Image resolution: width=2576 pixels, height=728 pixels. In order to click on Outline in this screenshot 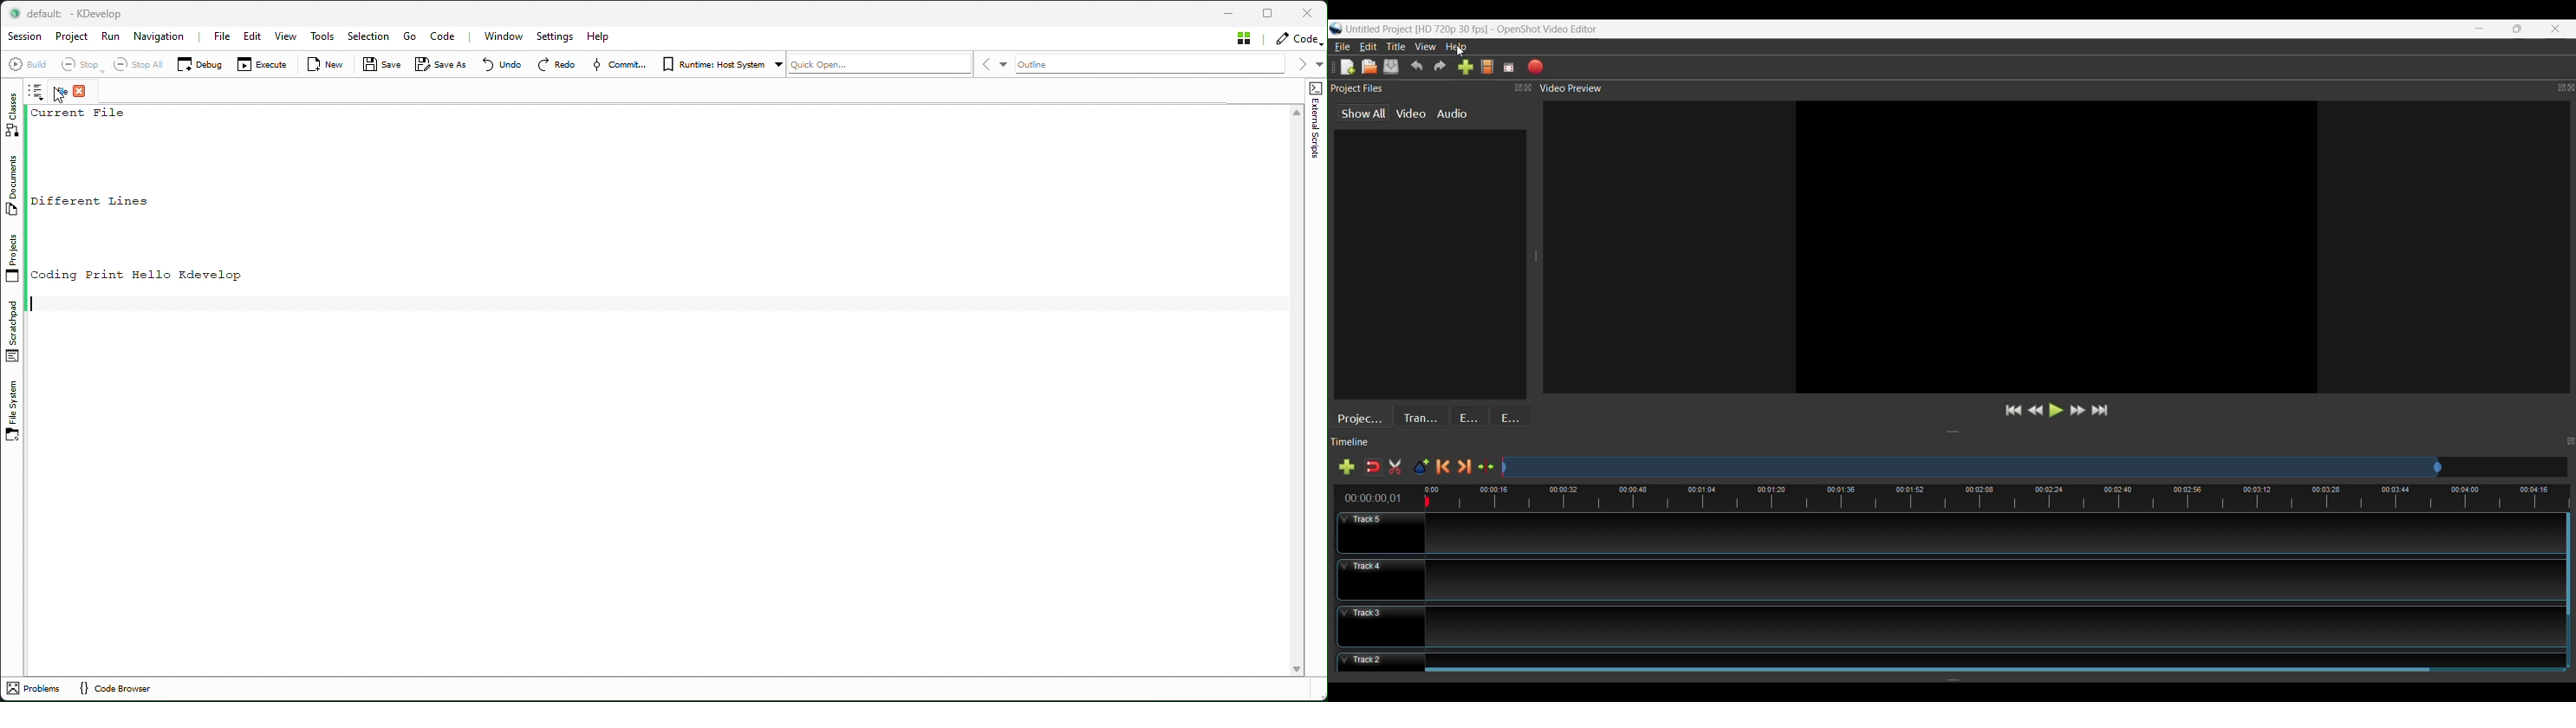, I will do `click(1155, 64)`.